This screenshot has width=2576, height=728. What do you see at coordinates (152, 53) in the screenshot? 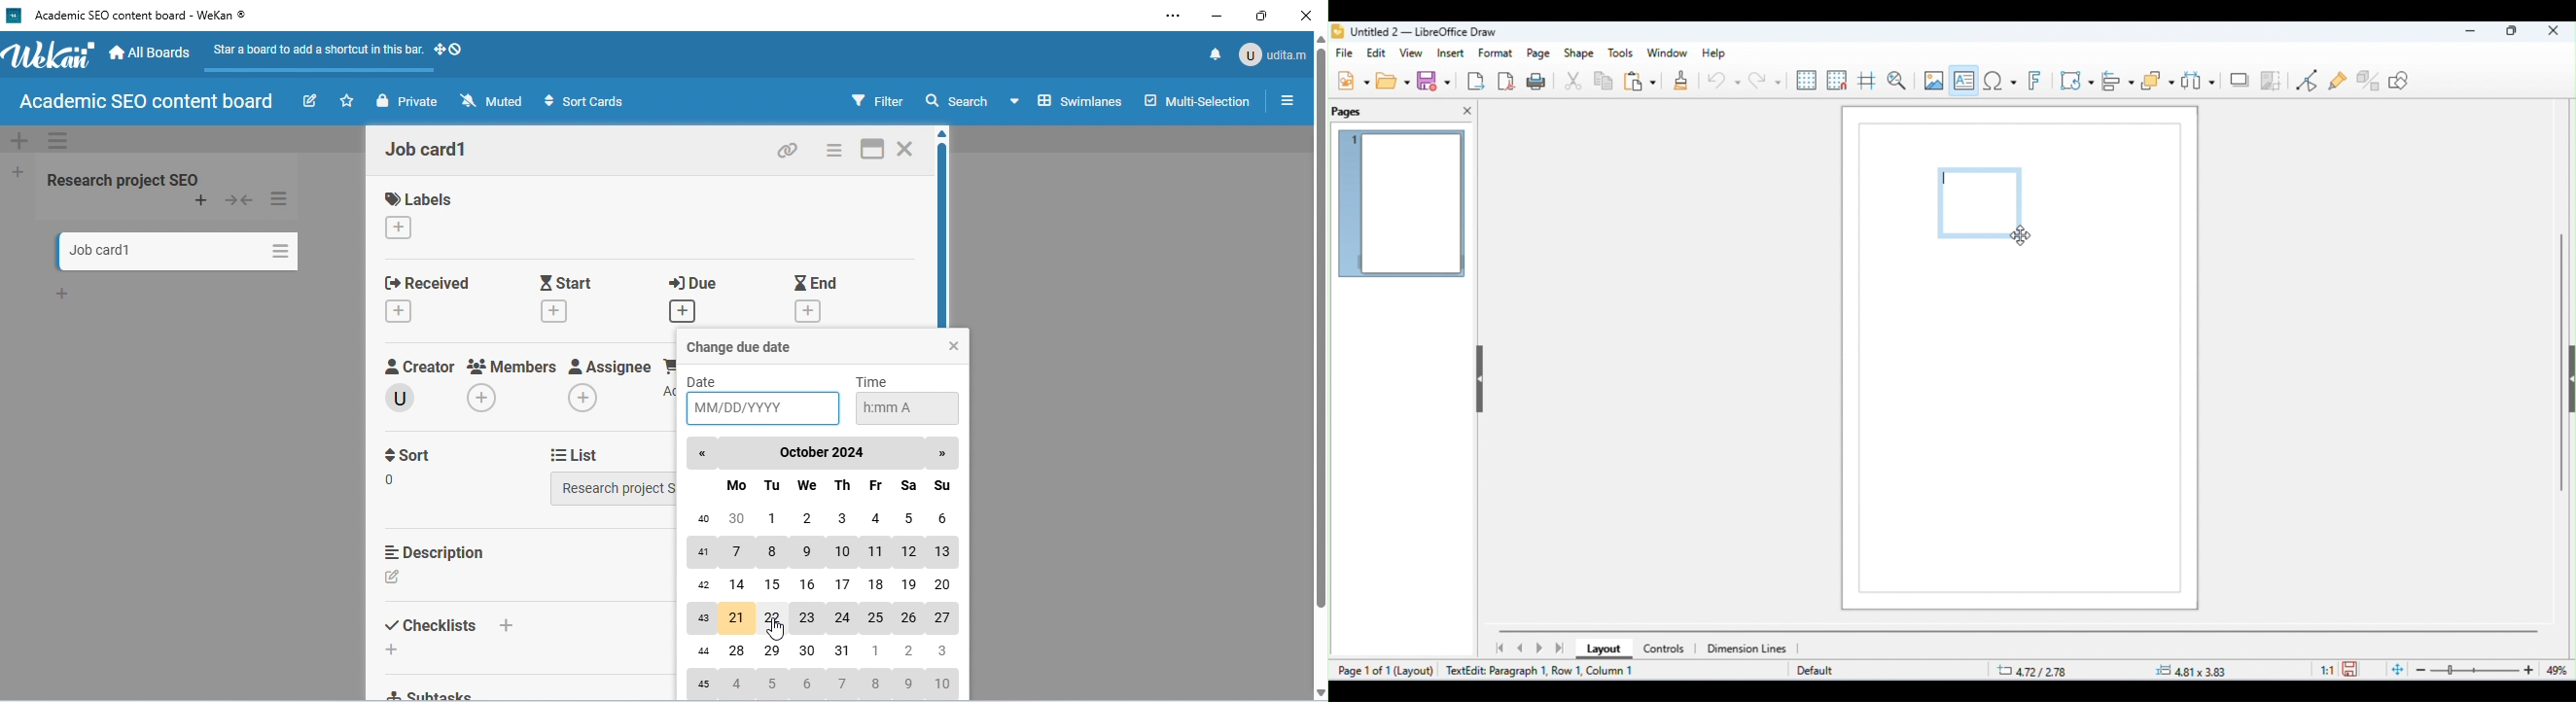
I see `all boards` at bounding box center [152, 53].